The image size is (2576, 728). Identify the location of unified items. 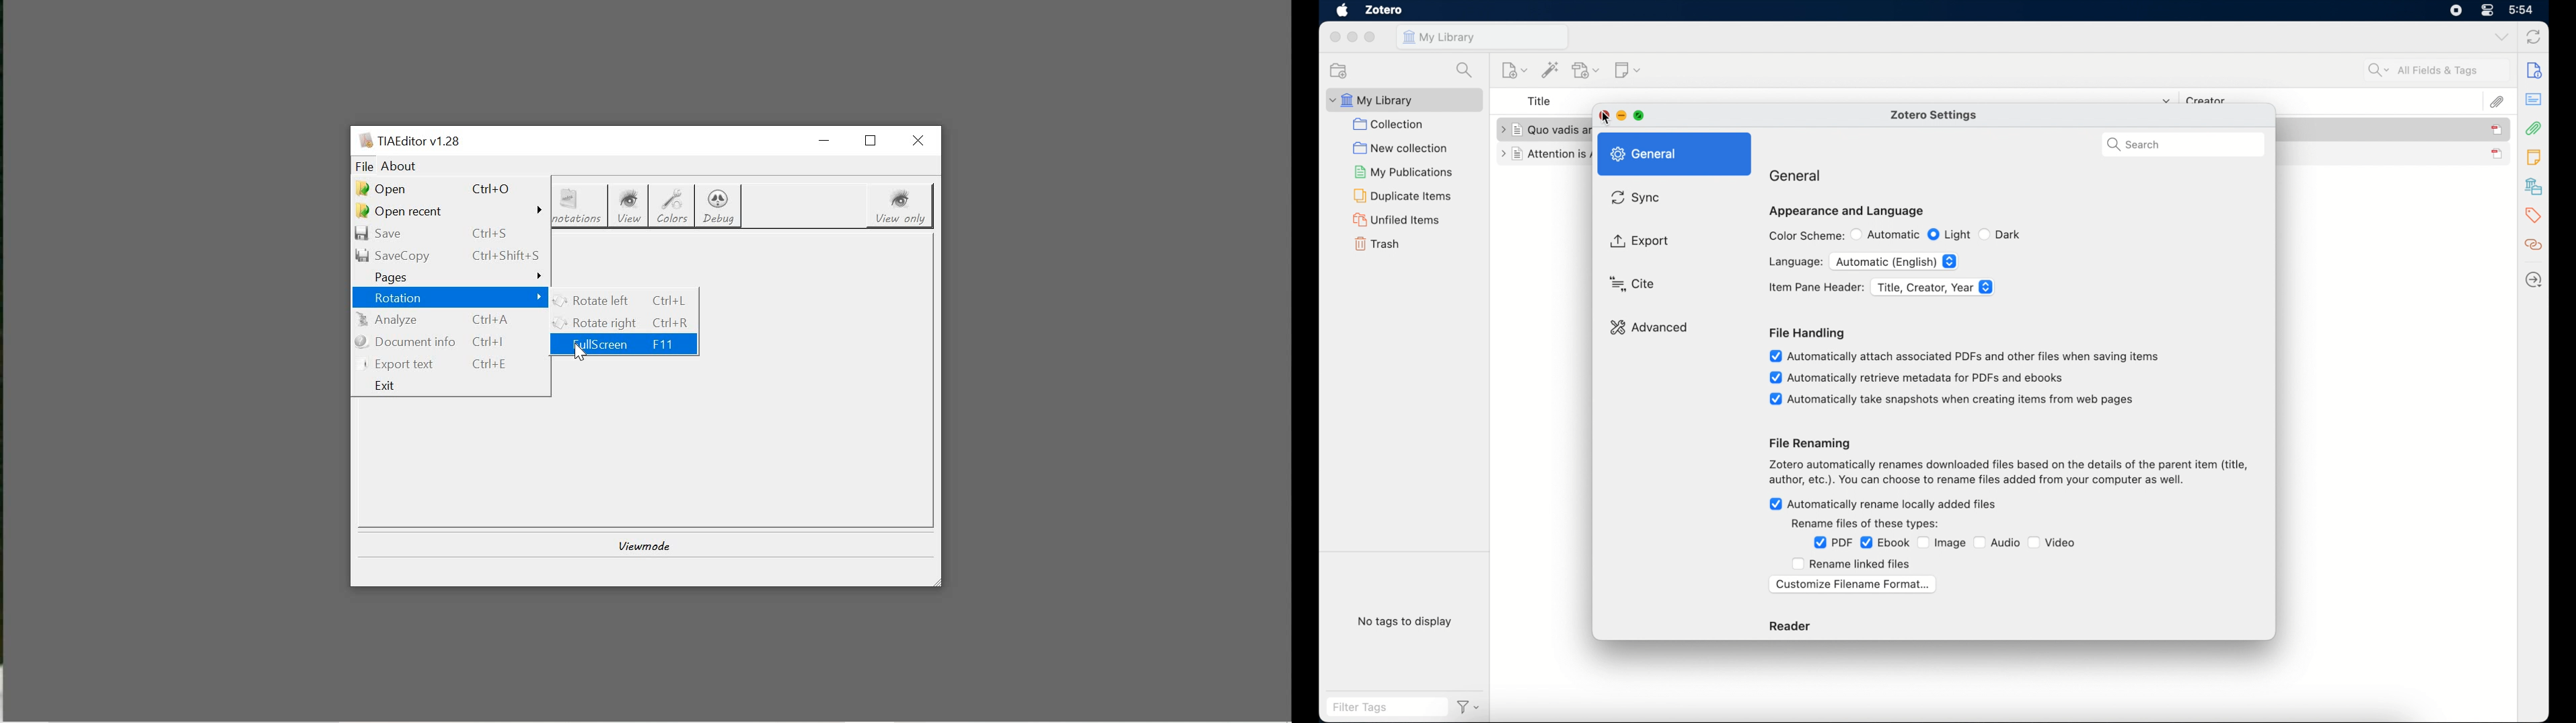
(1397, 220).